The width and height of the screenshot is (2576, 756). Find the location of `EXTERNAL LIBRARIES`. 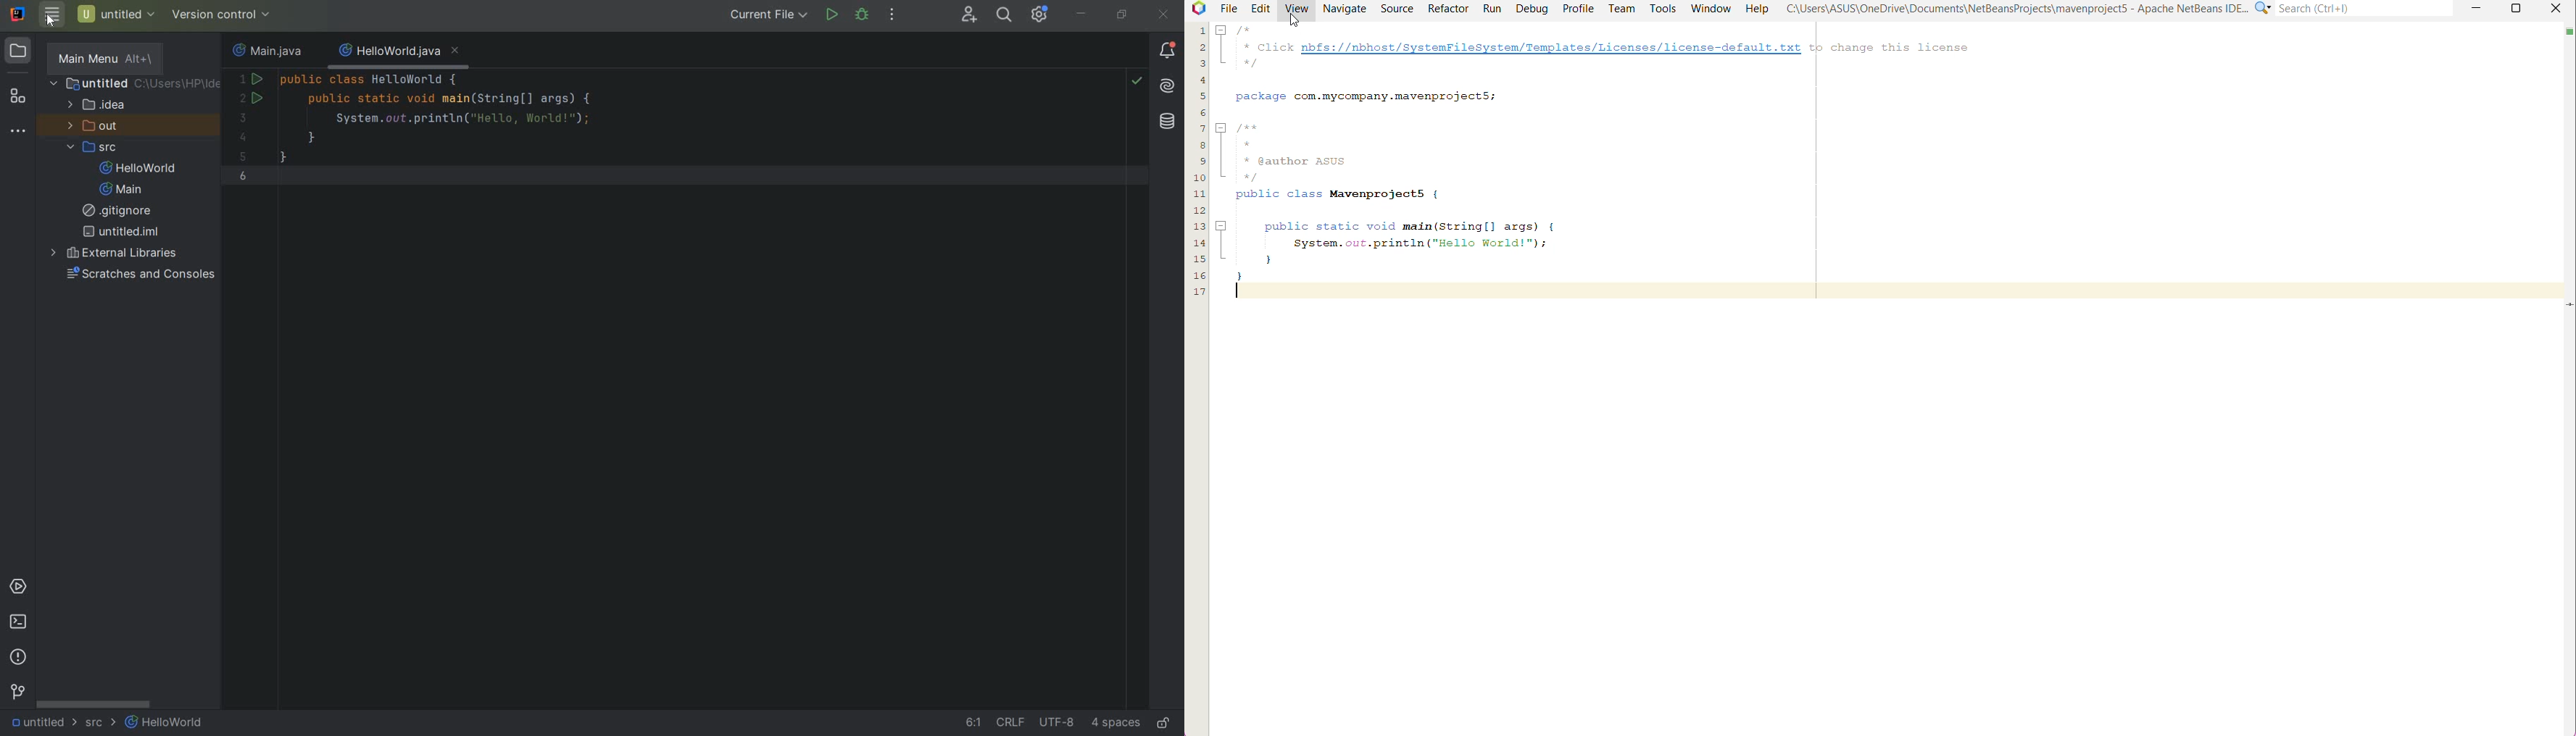

EXTERNAL LIBRARIES is located at coordinates (133, 252).